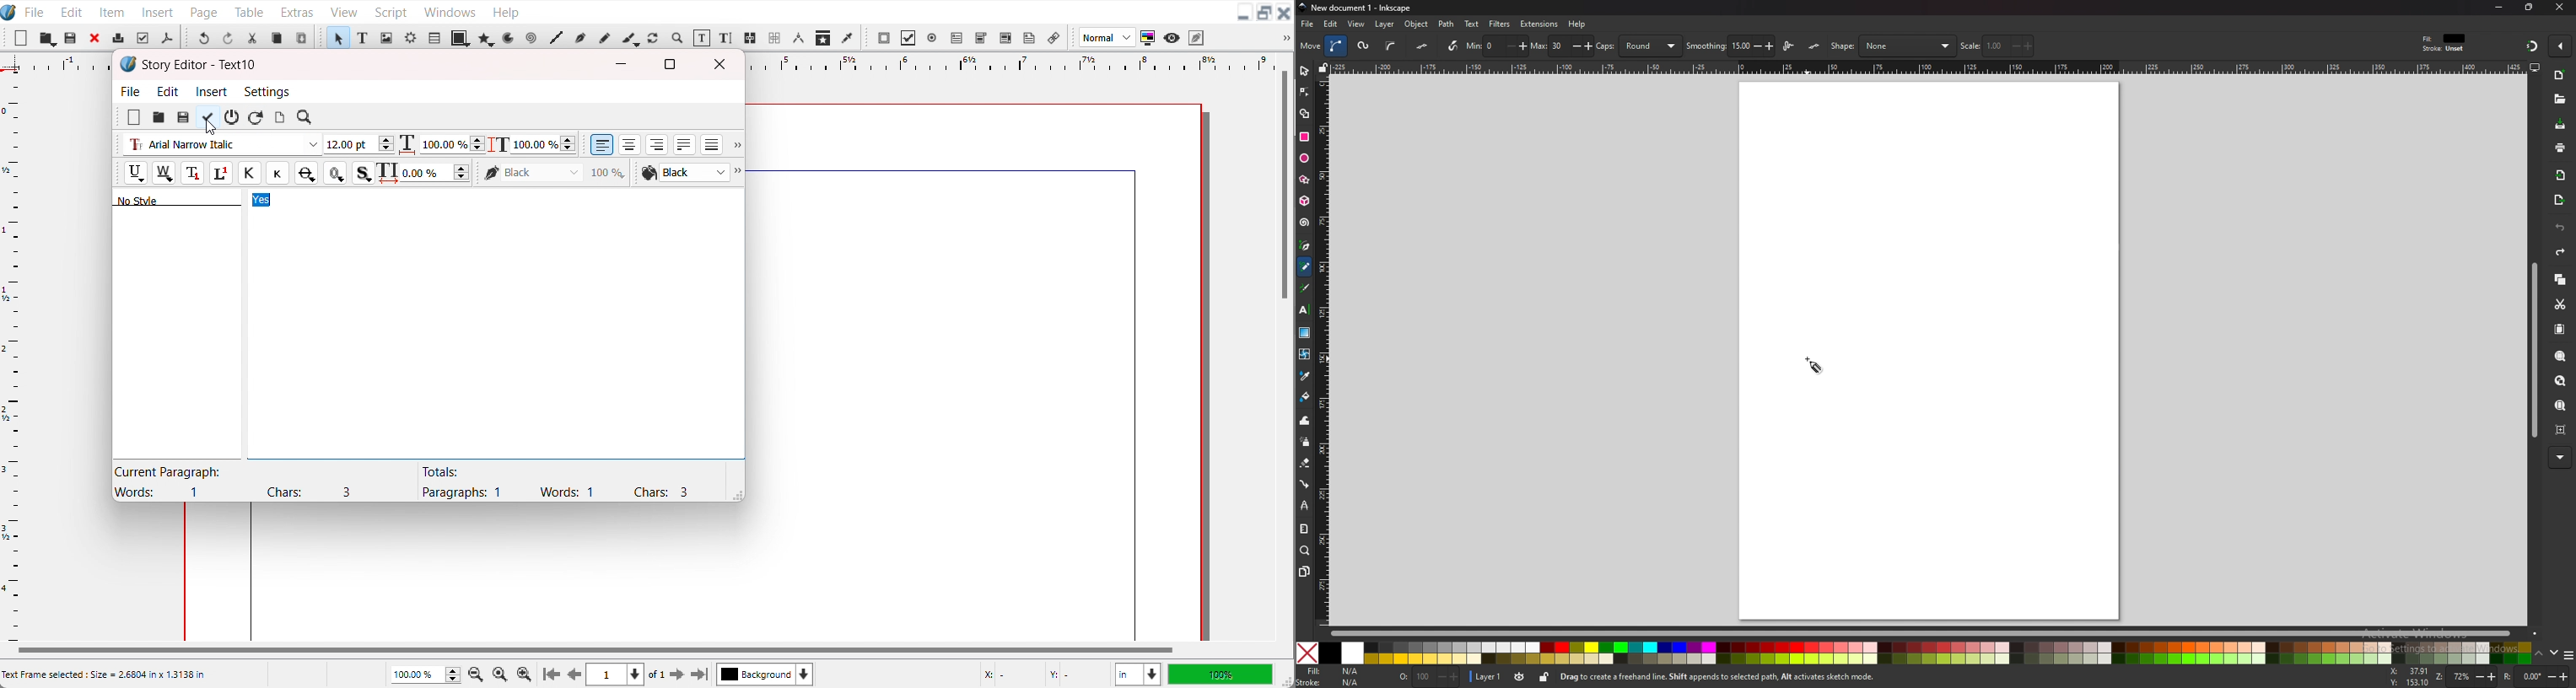 The width and height of the screenshot is (2576, 700). Describe the element at coordinates (699, 675) in the screenshot. I see `Go to the last page` at that location.